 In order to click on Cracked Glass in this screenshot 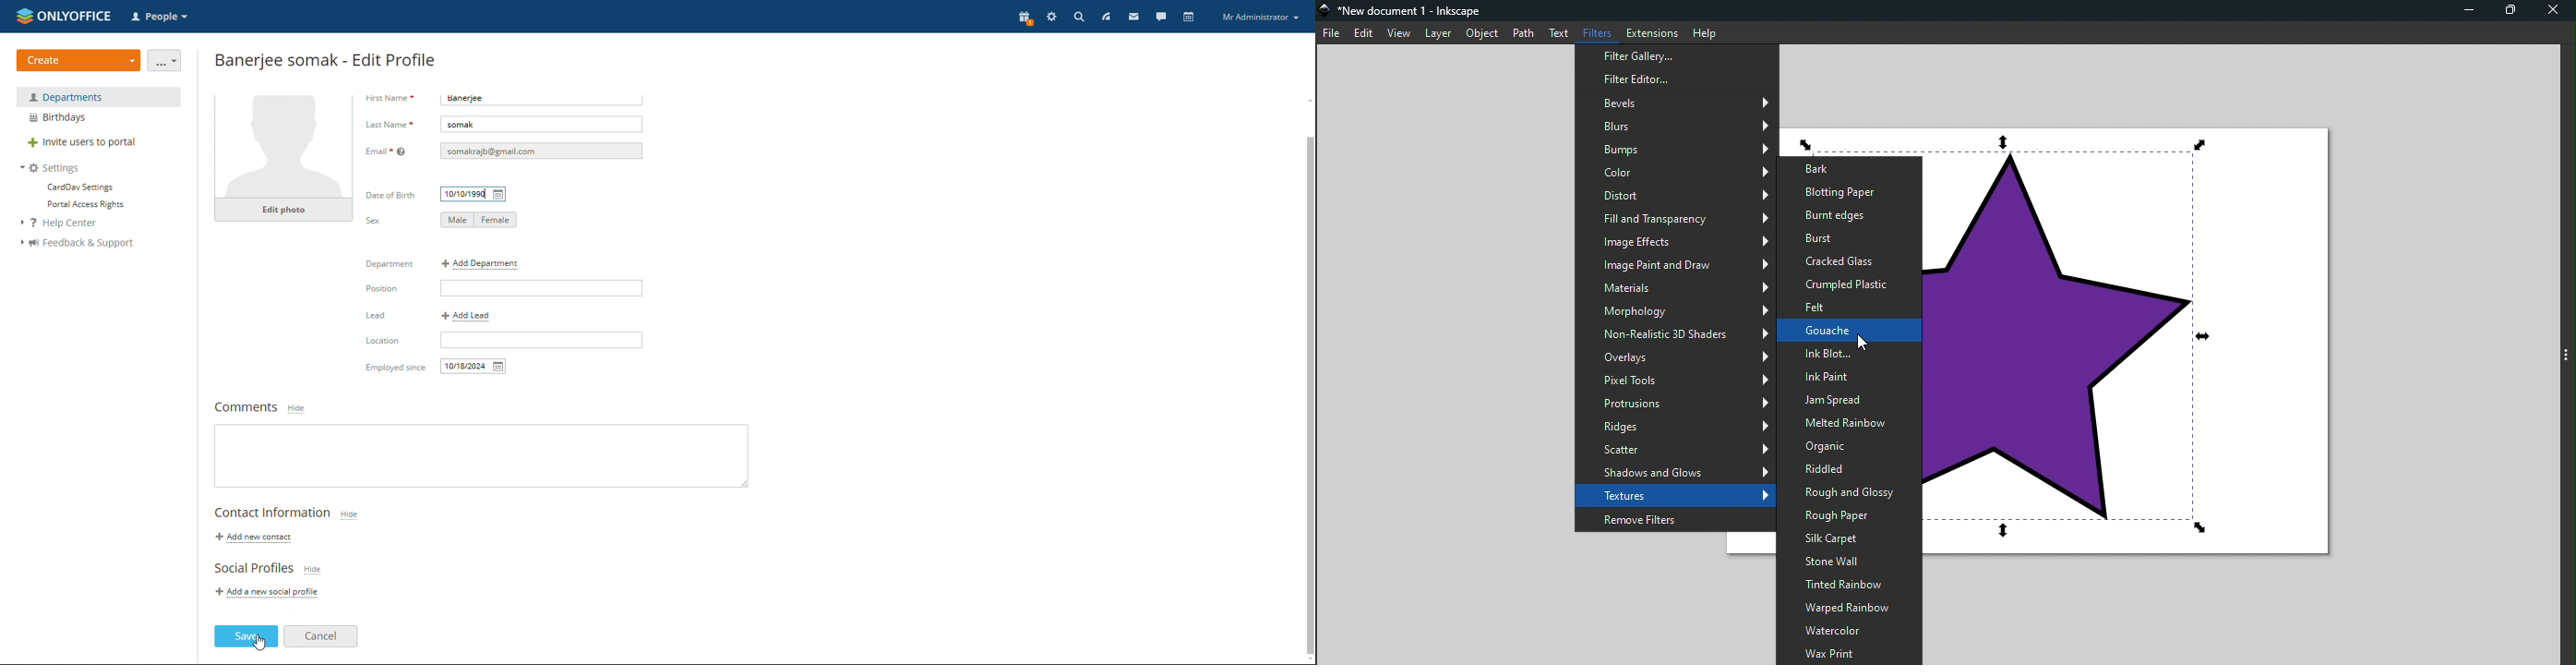, I will do `click(1850, 260)`.